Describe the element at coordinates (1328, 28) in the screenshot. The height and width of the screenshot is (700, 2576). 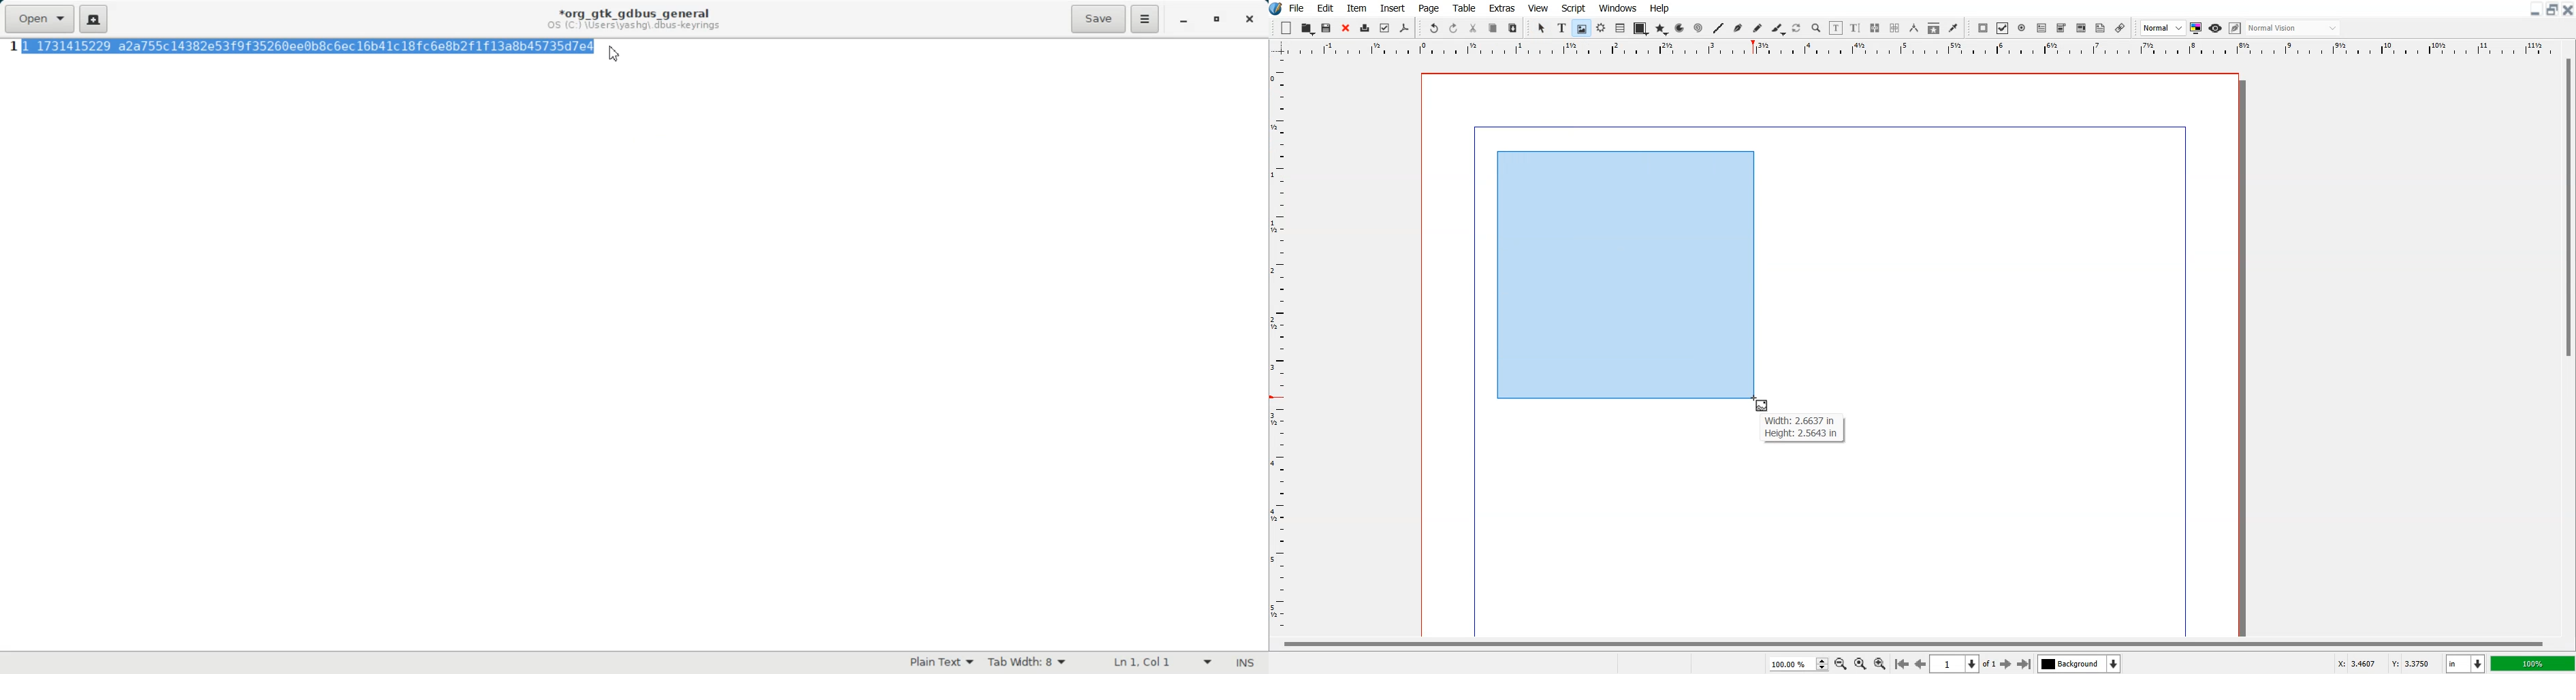
I see `Open` at that location.